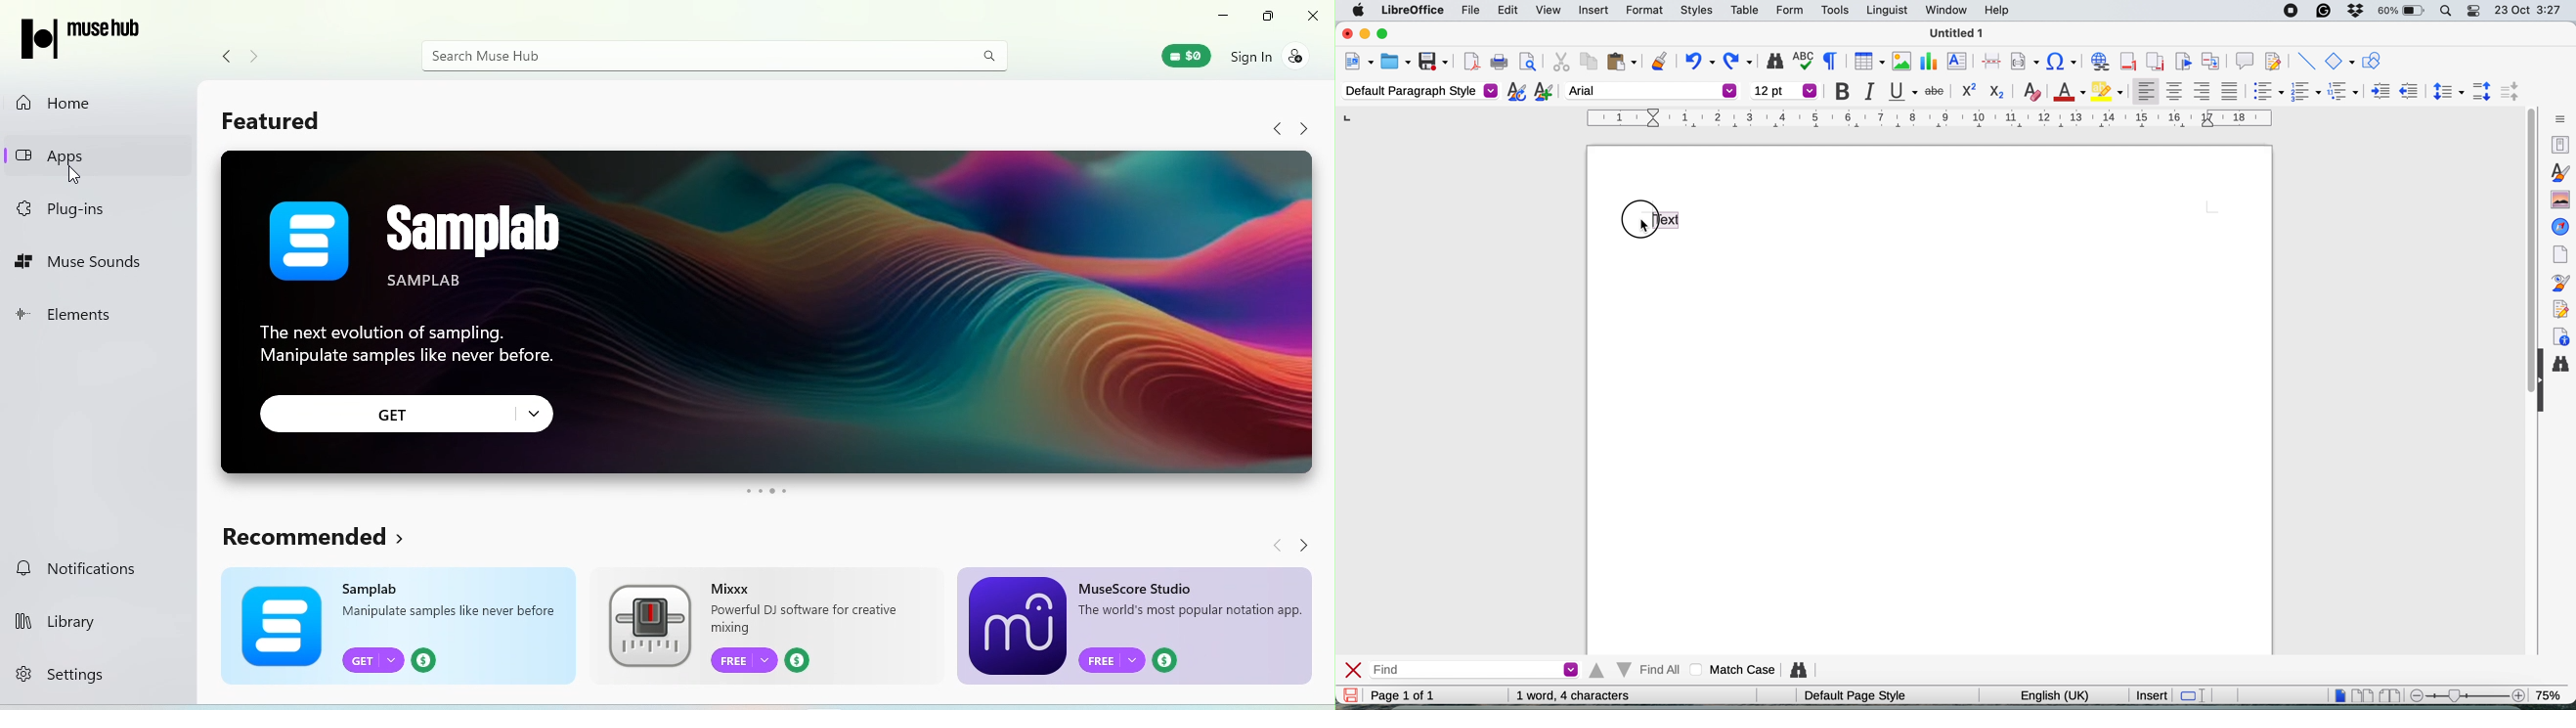  I want to click on vertical scroll bar, so click(2526, 226).